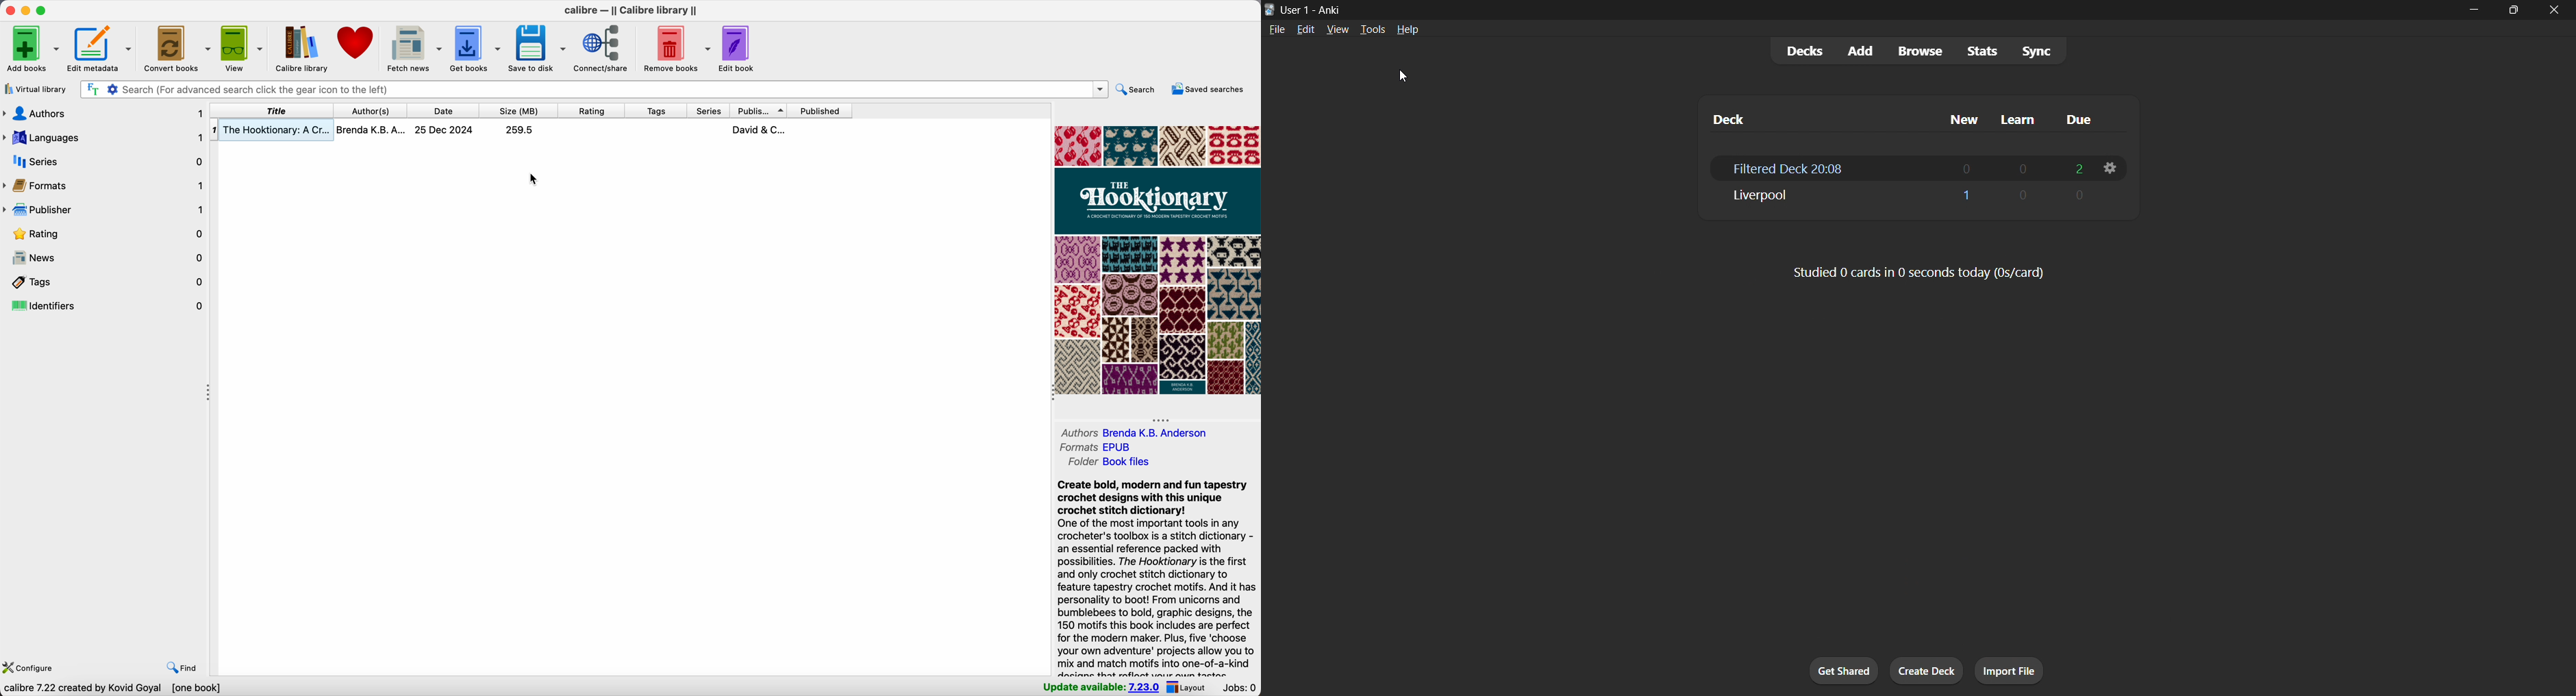 The width and height of the screenshot is (2576, 700). What do you see at coordinates (1968, 169) in the screenshot?
I see `1` at bounding box center [1968, 169].